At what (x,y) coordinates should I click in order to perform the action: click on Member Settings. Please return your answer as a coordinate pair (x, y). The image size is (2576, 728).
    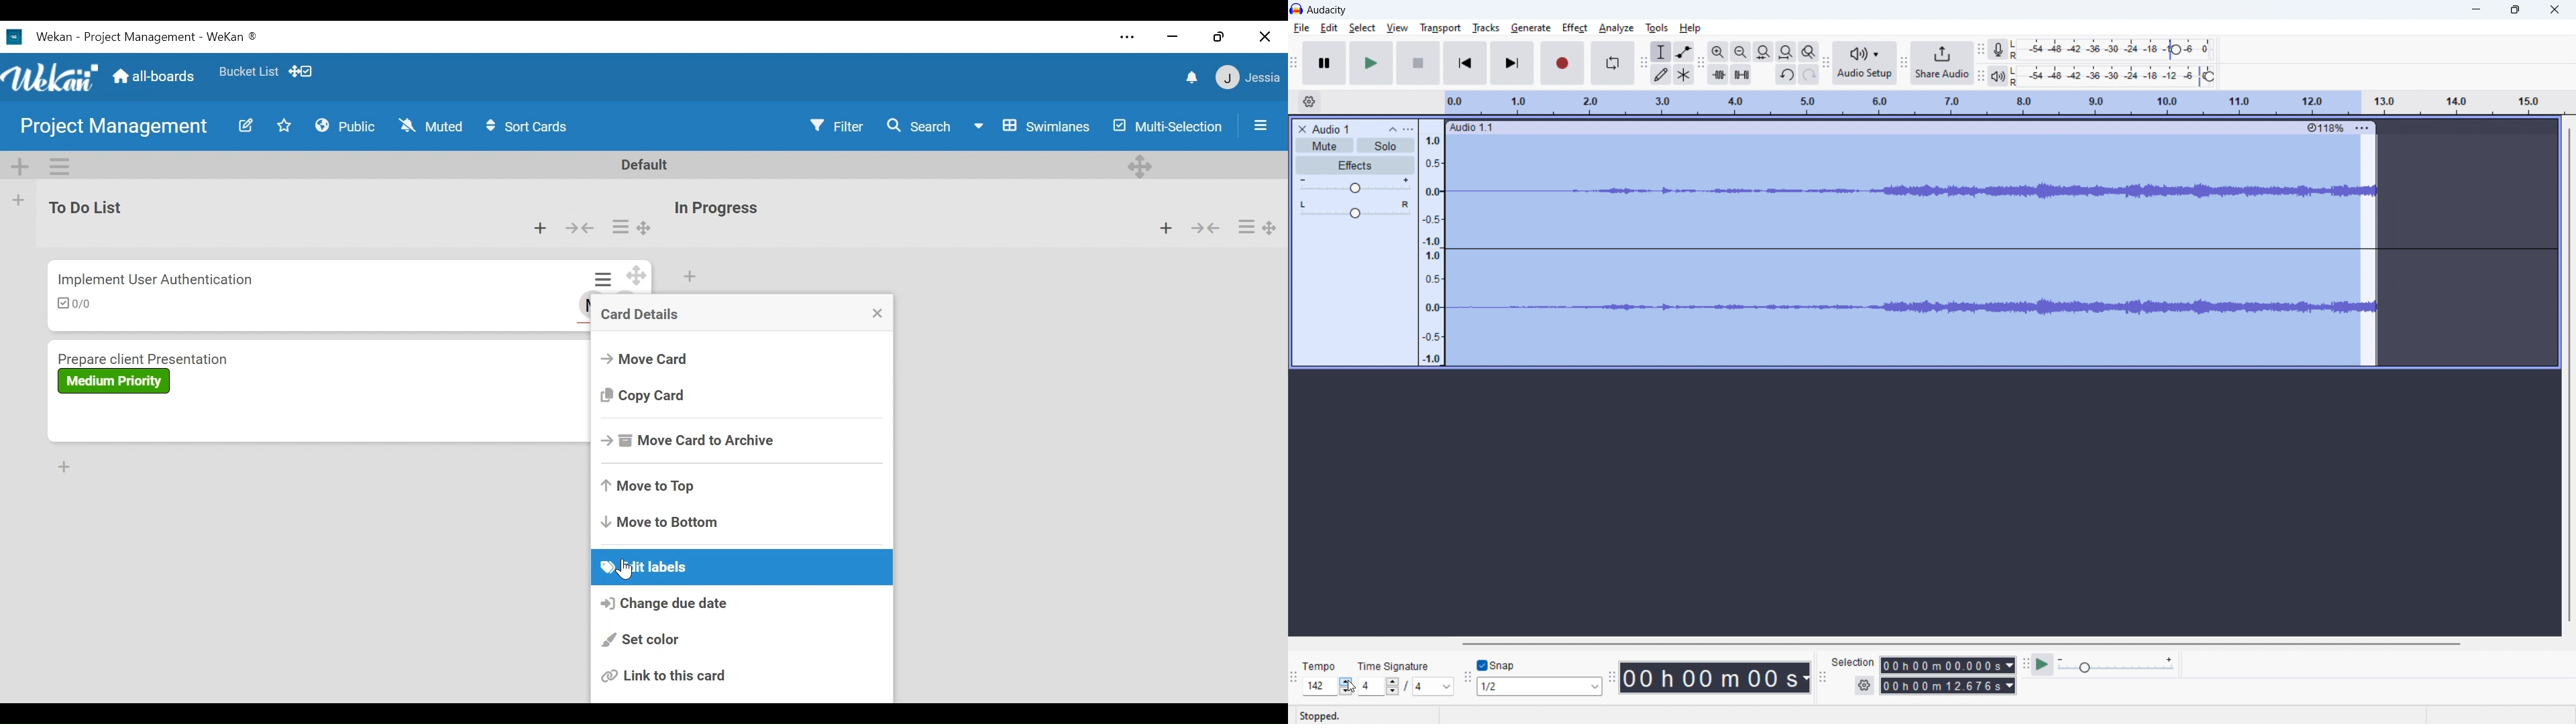
    Looking at the image, I should click on (1248, 77).